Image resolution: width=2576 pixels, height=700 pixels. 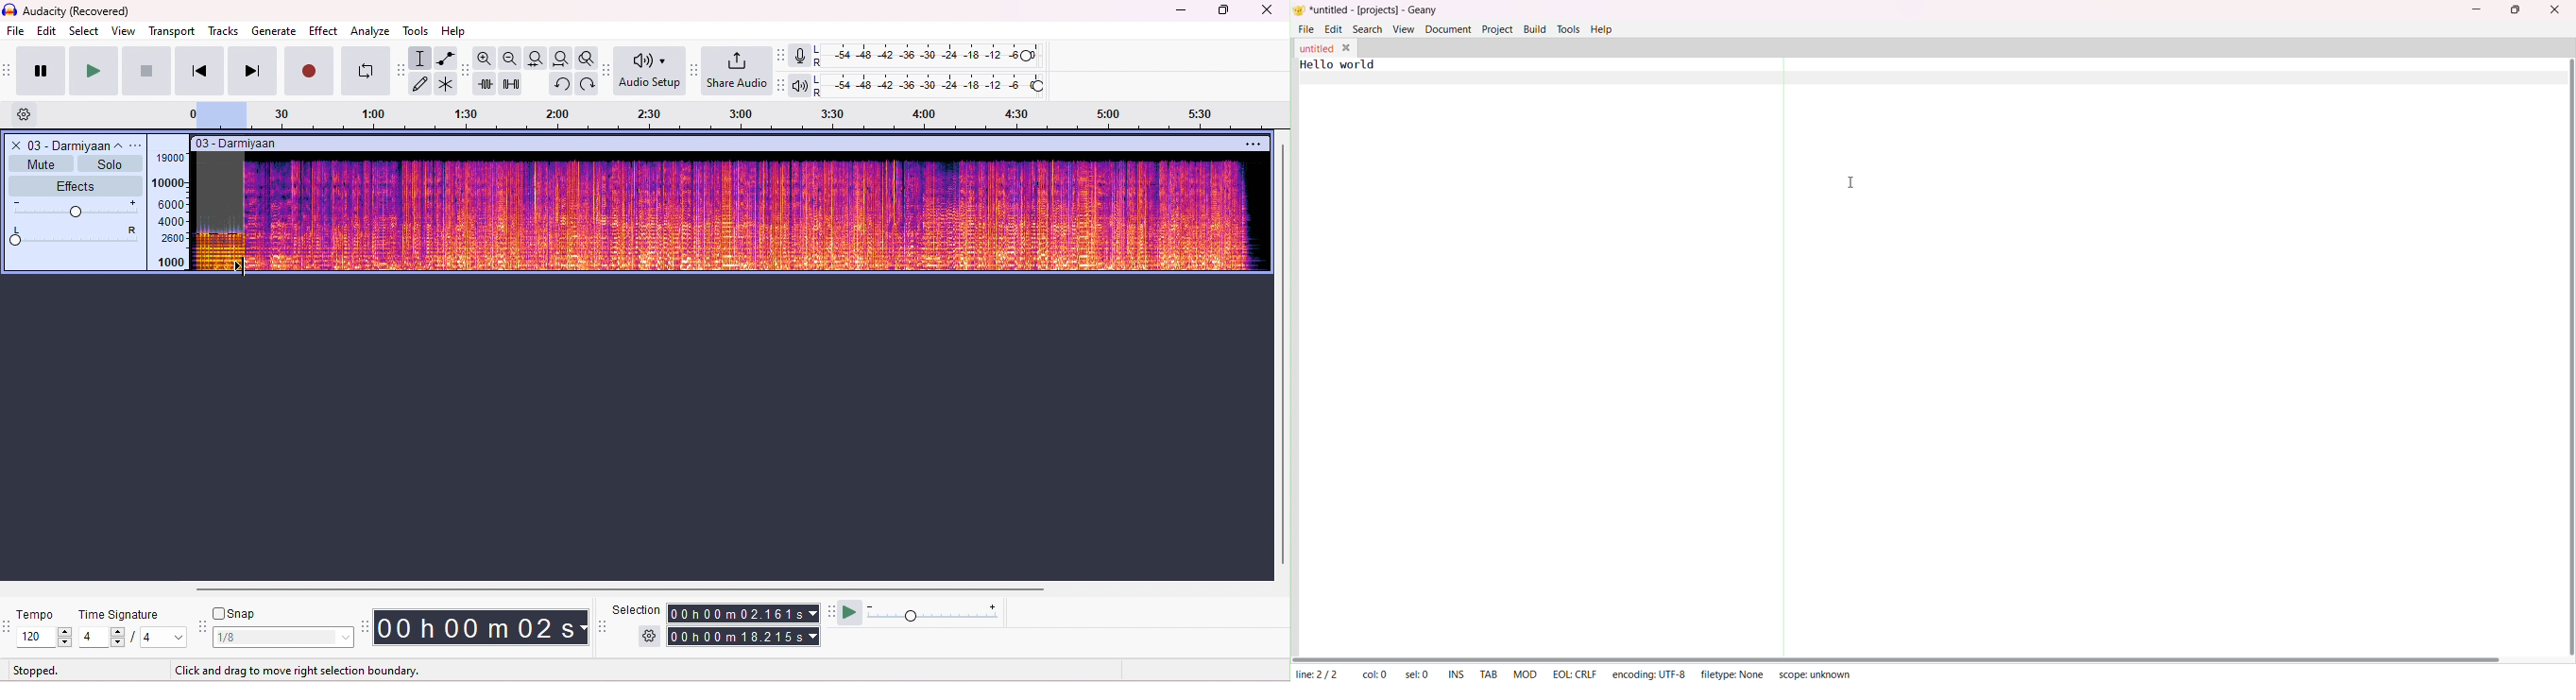 I want to click on mouse up, so click(x=241, y=267).